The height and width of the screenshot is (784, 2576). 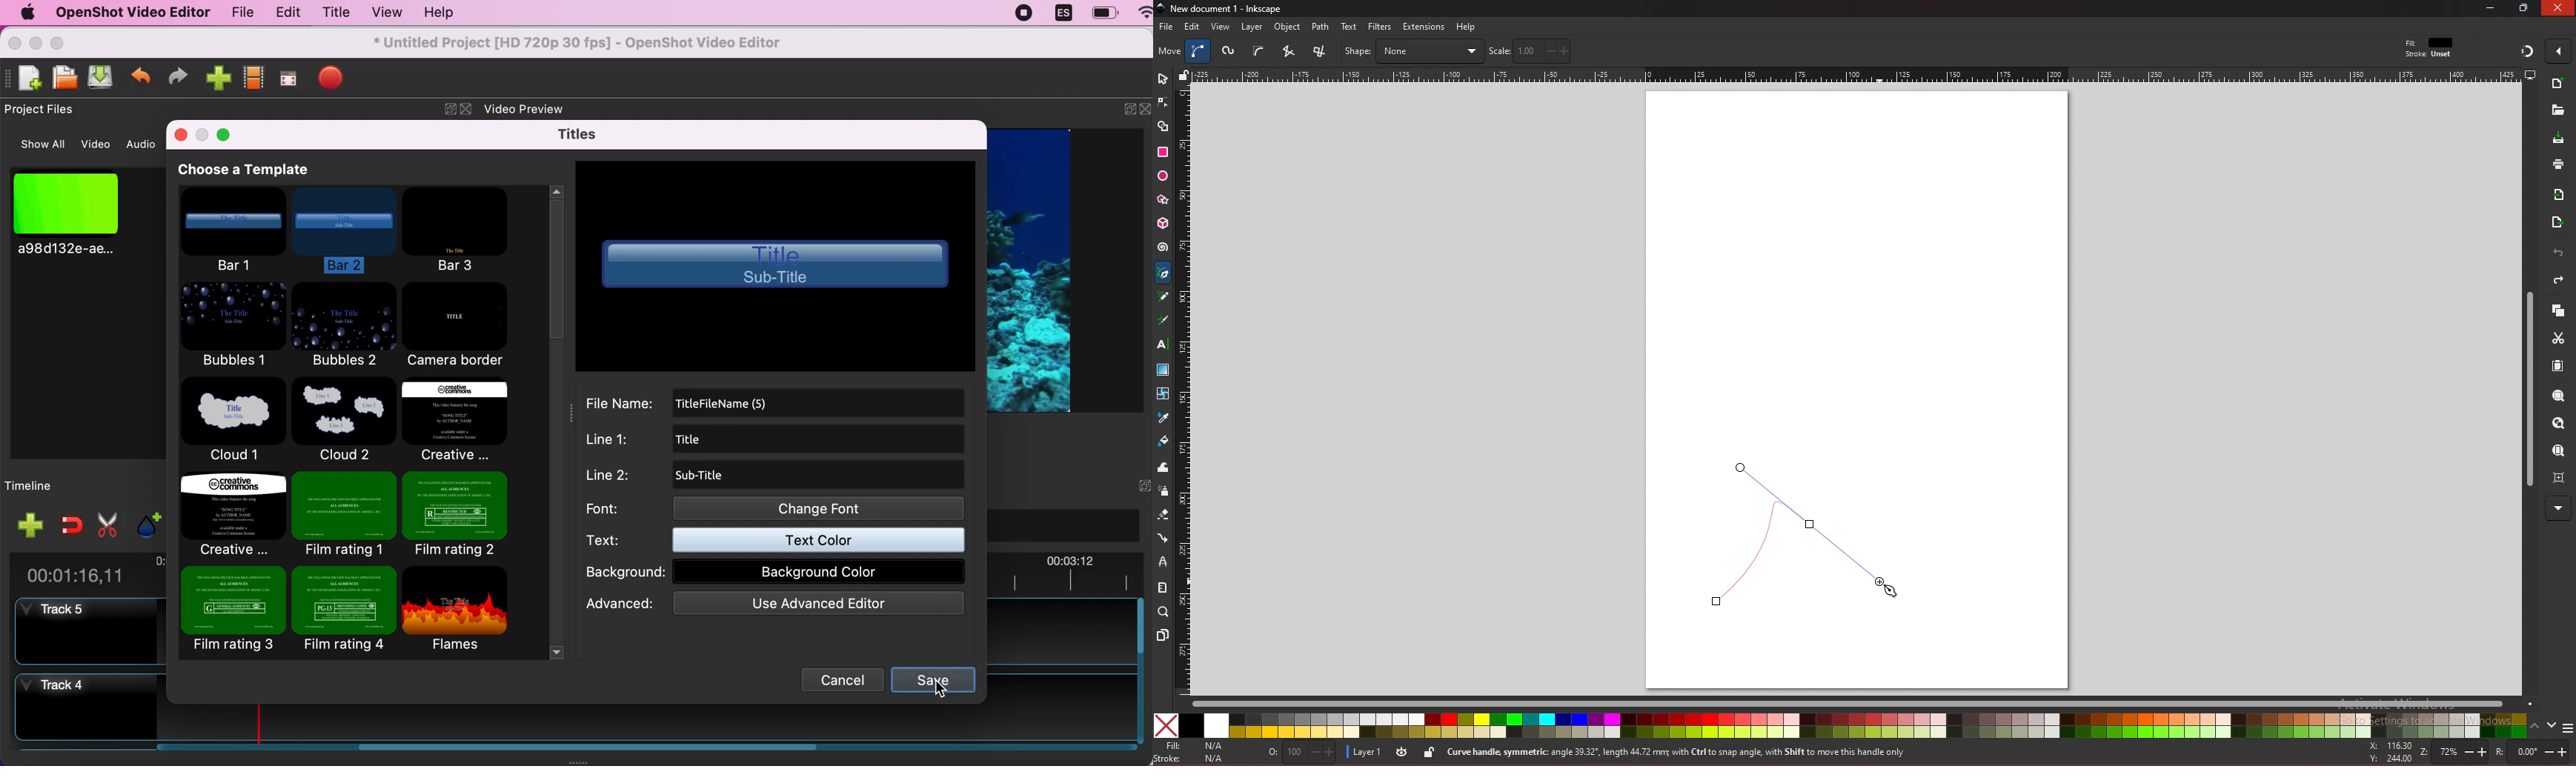 What do you see at coordinates (1163, 127) in the screenshot?
I see `shape builder` at bounding box center [1163, 127].